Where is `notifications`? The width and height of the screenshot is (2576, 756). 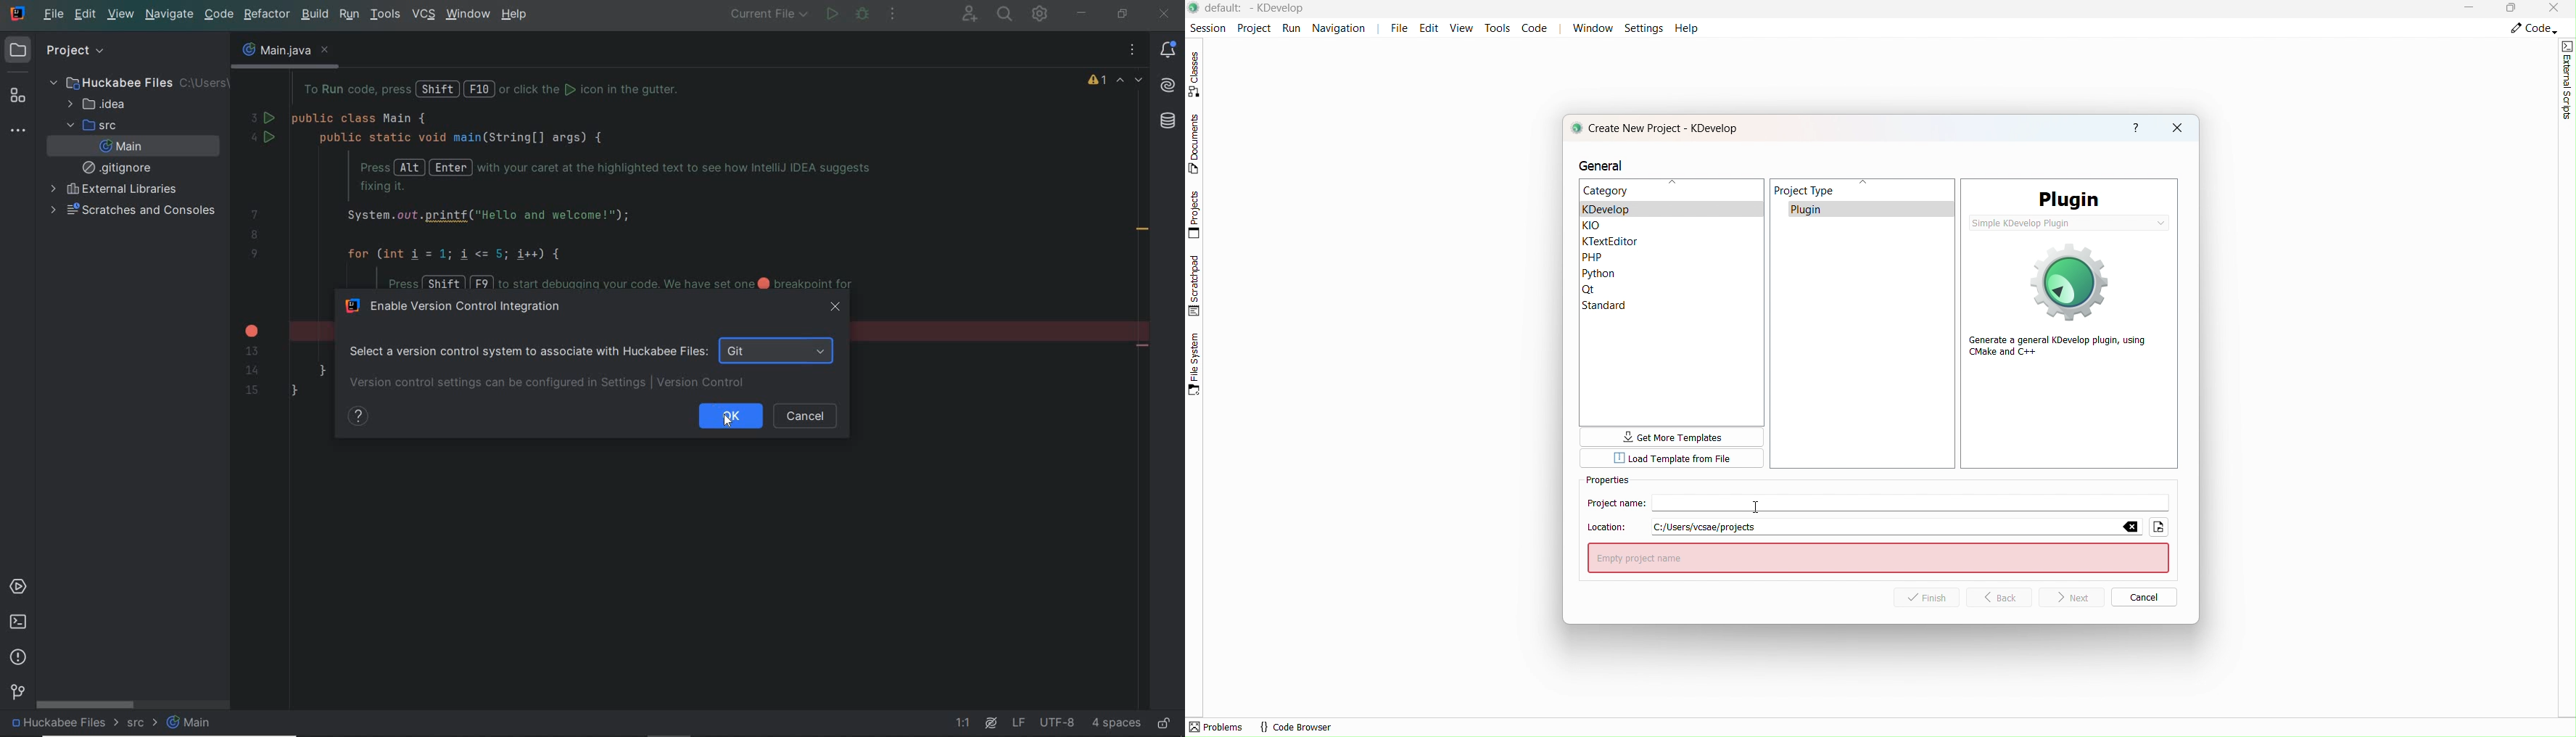 notifications is located at coordinates (1171, 51).